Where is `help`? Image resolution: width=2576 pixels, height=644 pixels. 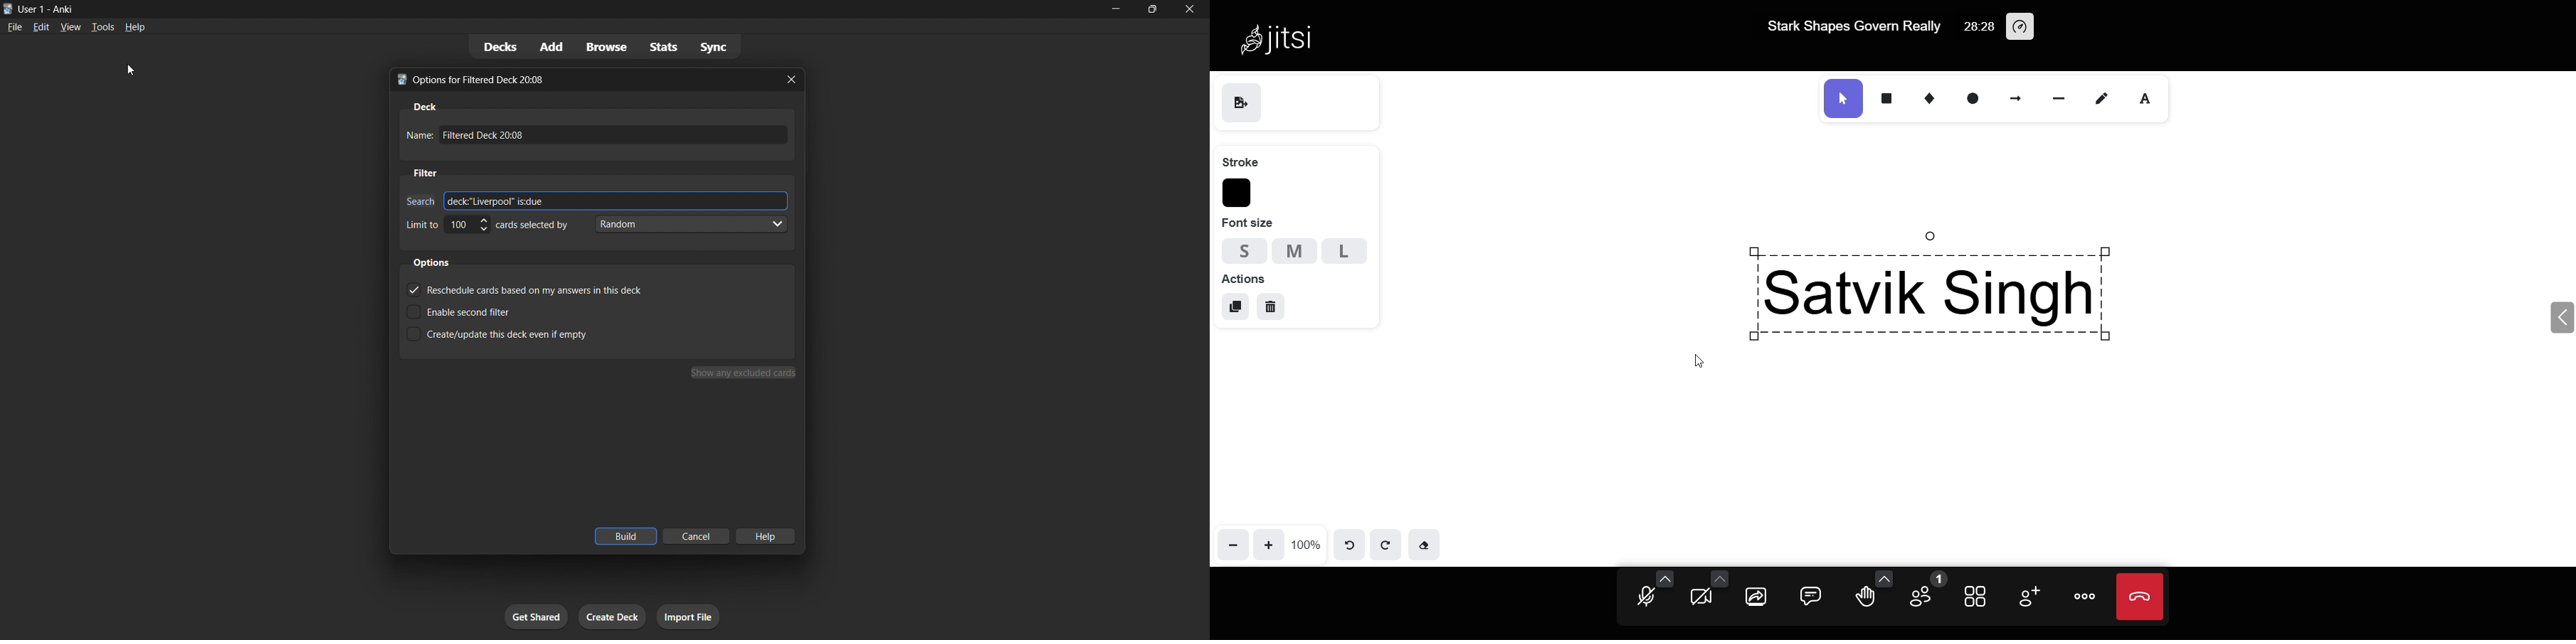
help is located at coordinates (136, 28).